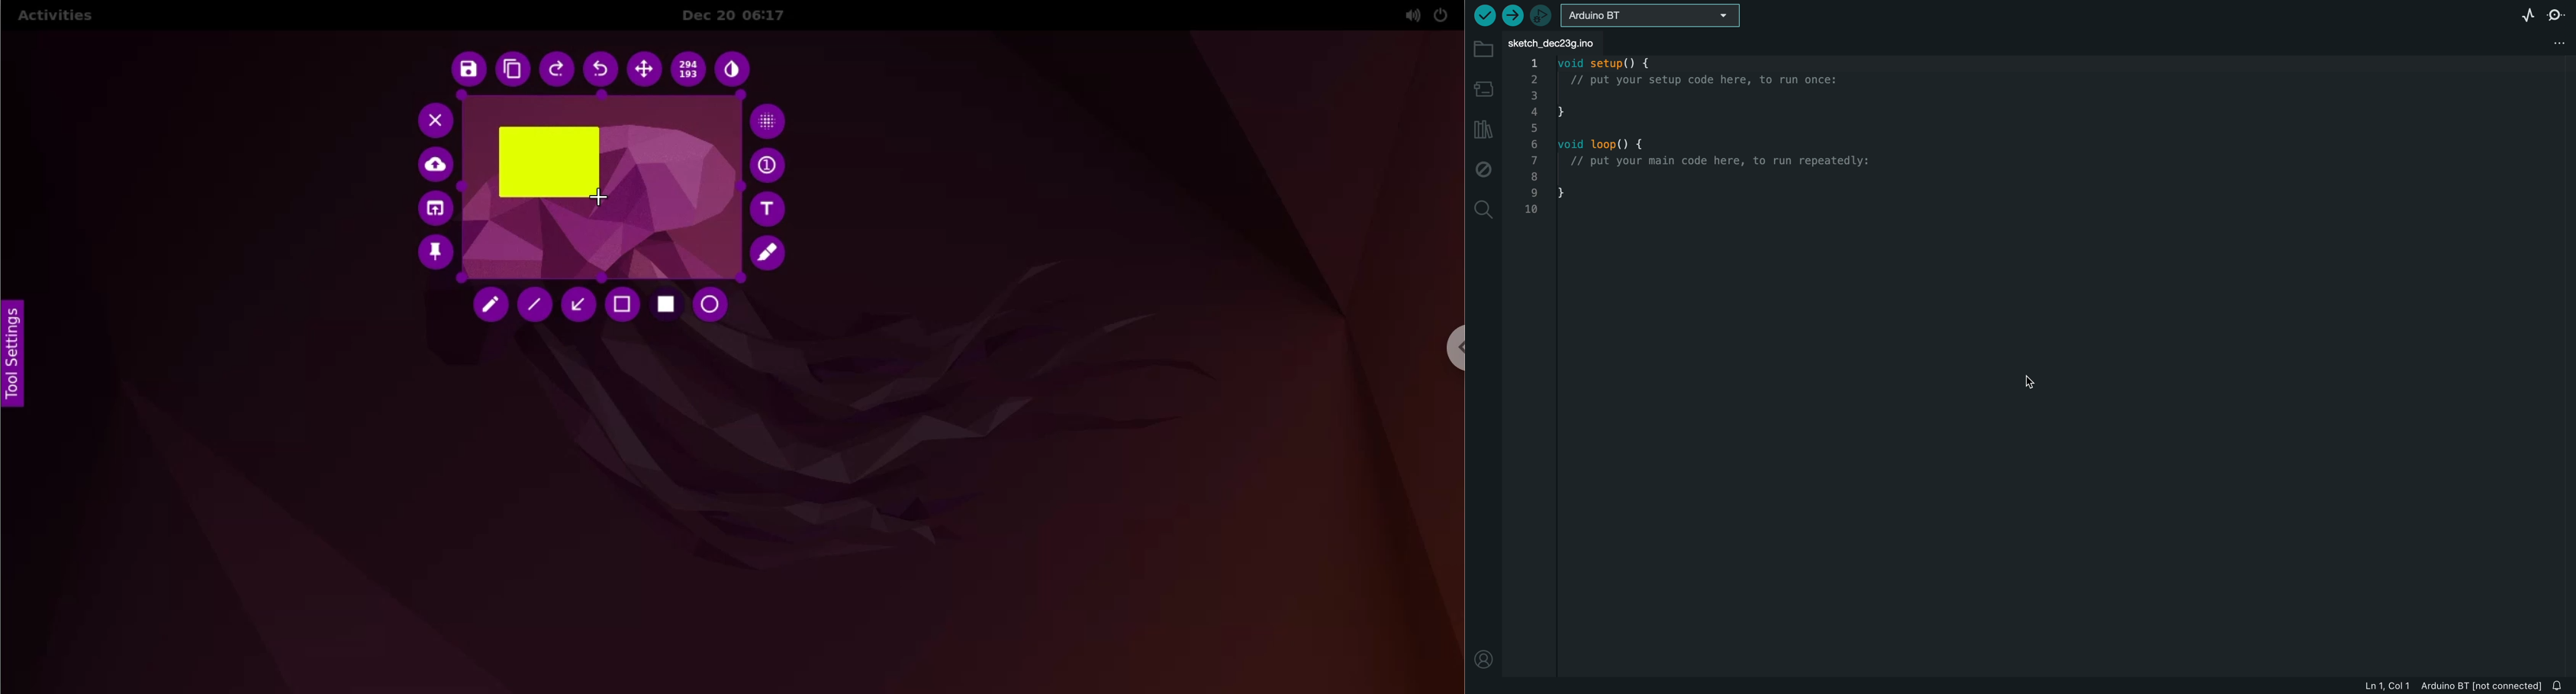  I want to click on verify, so click(1483, 16).